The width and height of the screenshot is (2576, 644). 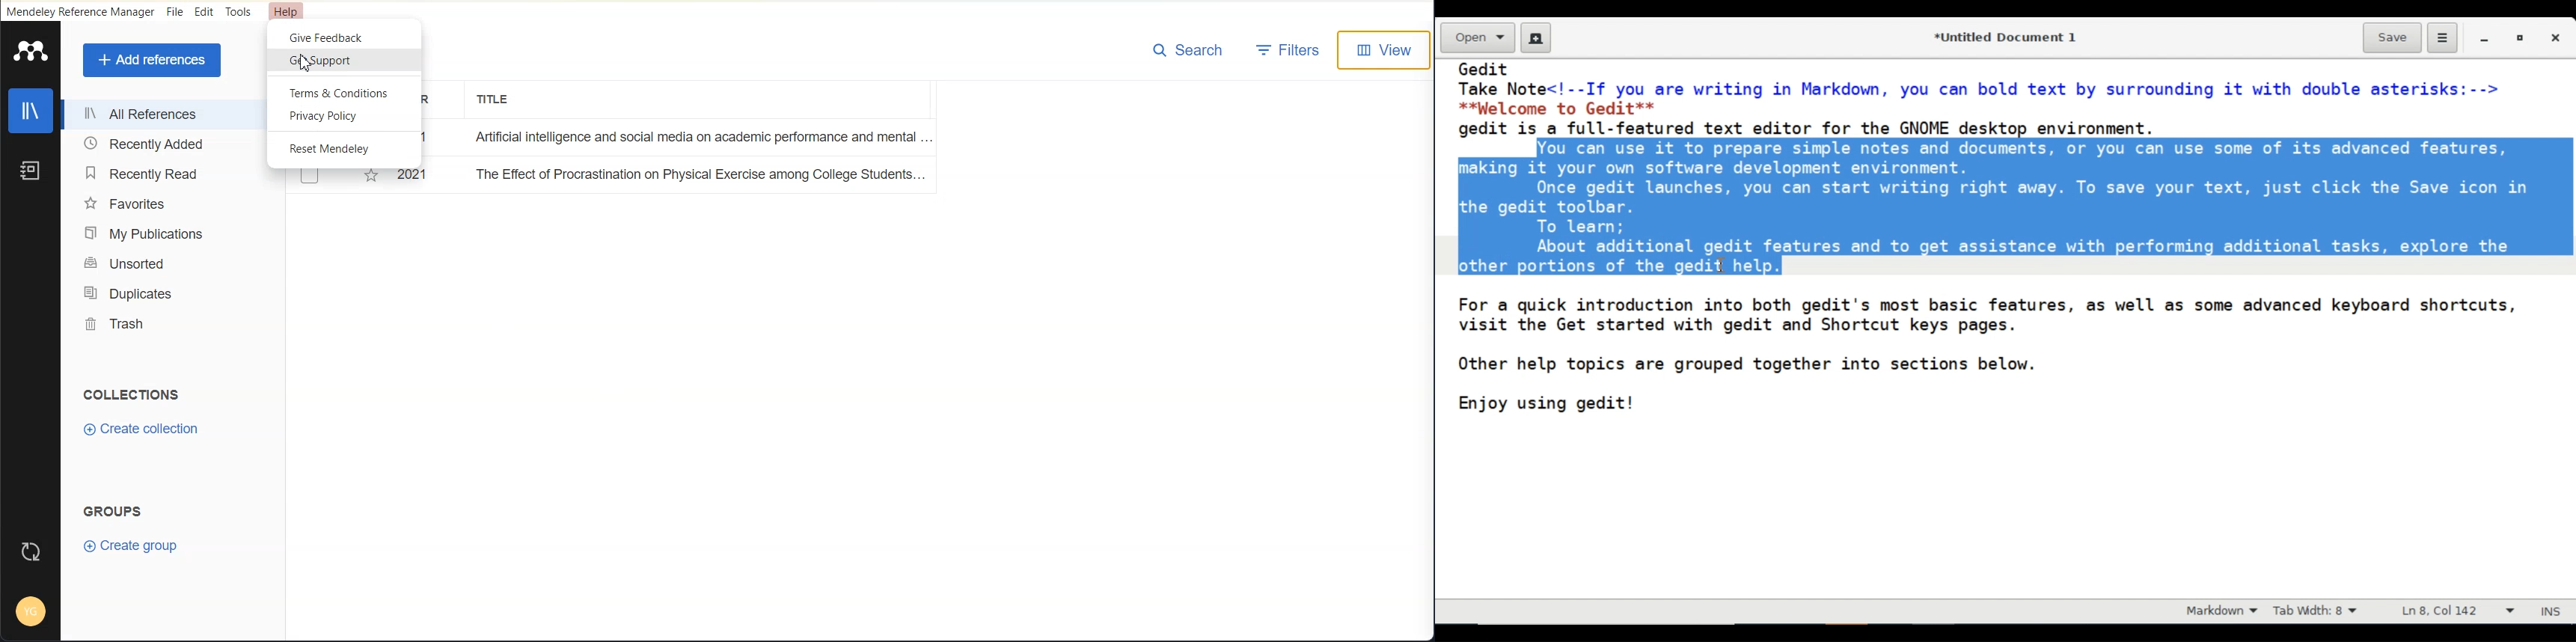 I want to click on Unsorted, so click(x=167, y=264).